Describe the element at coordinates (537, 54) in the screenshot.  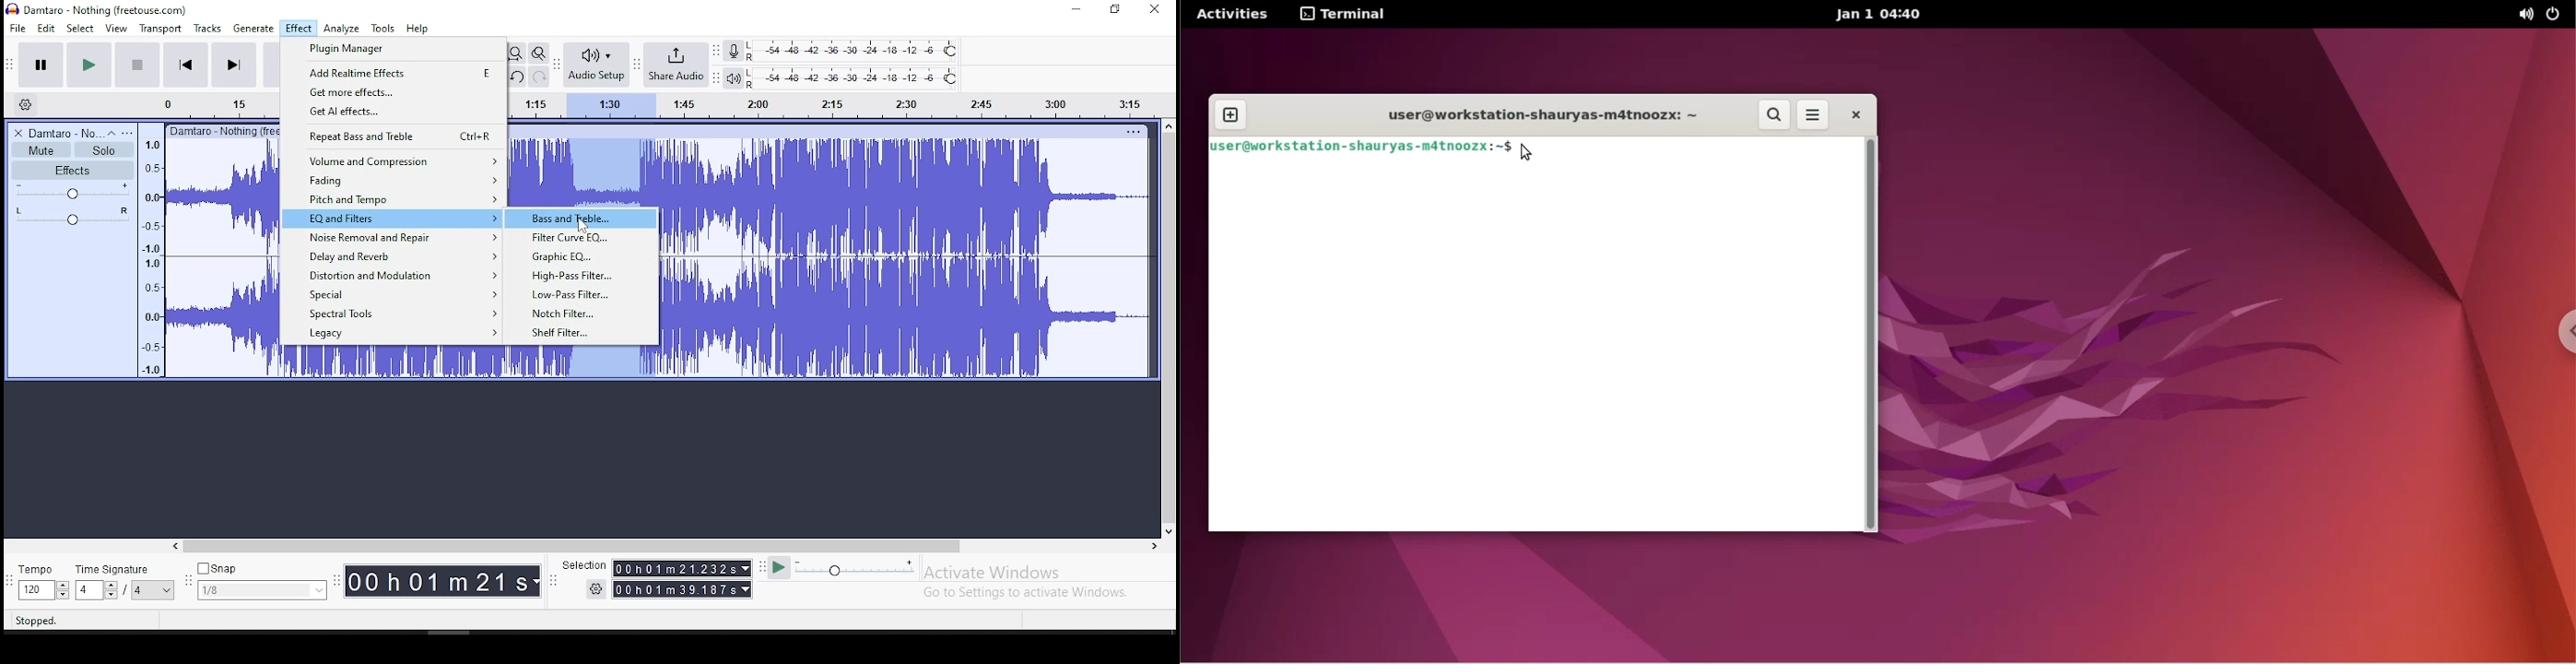
I see `zoom toggle` at that location.